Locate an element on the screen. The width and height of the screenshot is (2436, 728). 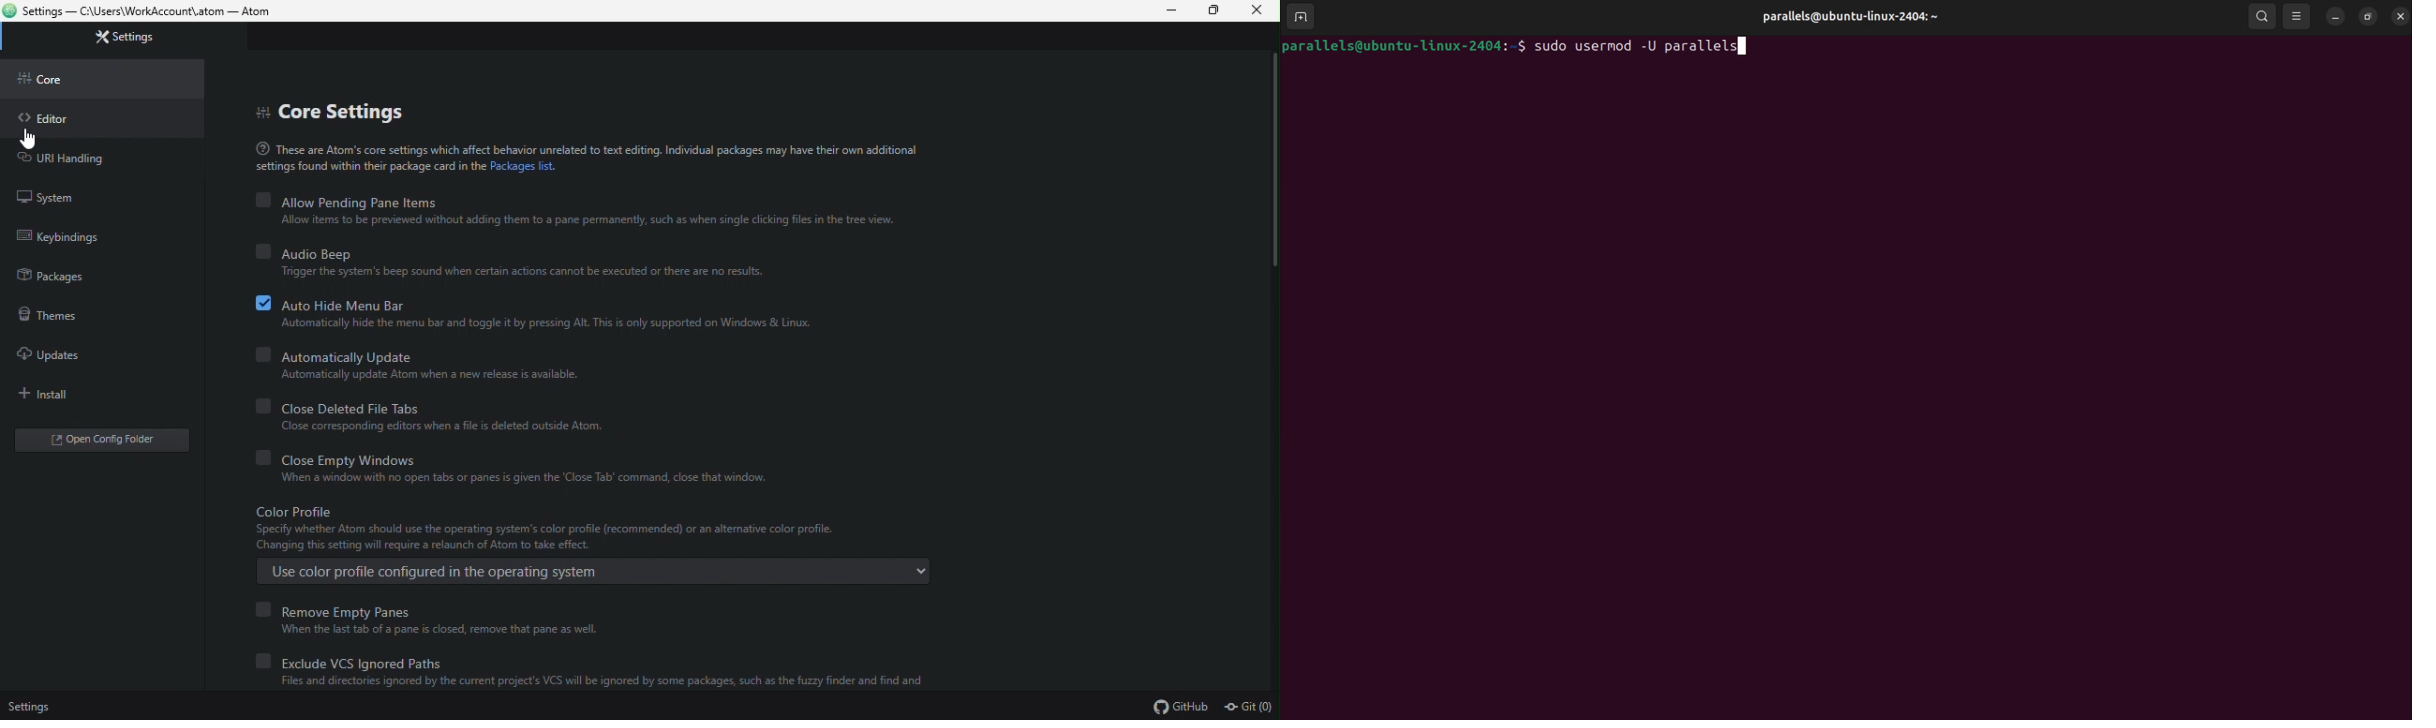
github is located at coordinates (1179, 707).